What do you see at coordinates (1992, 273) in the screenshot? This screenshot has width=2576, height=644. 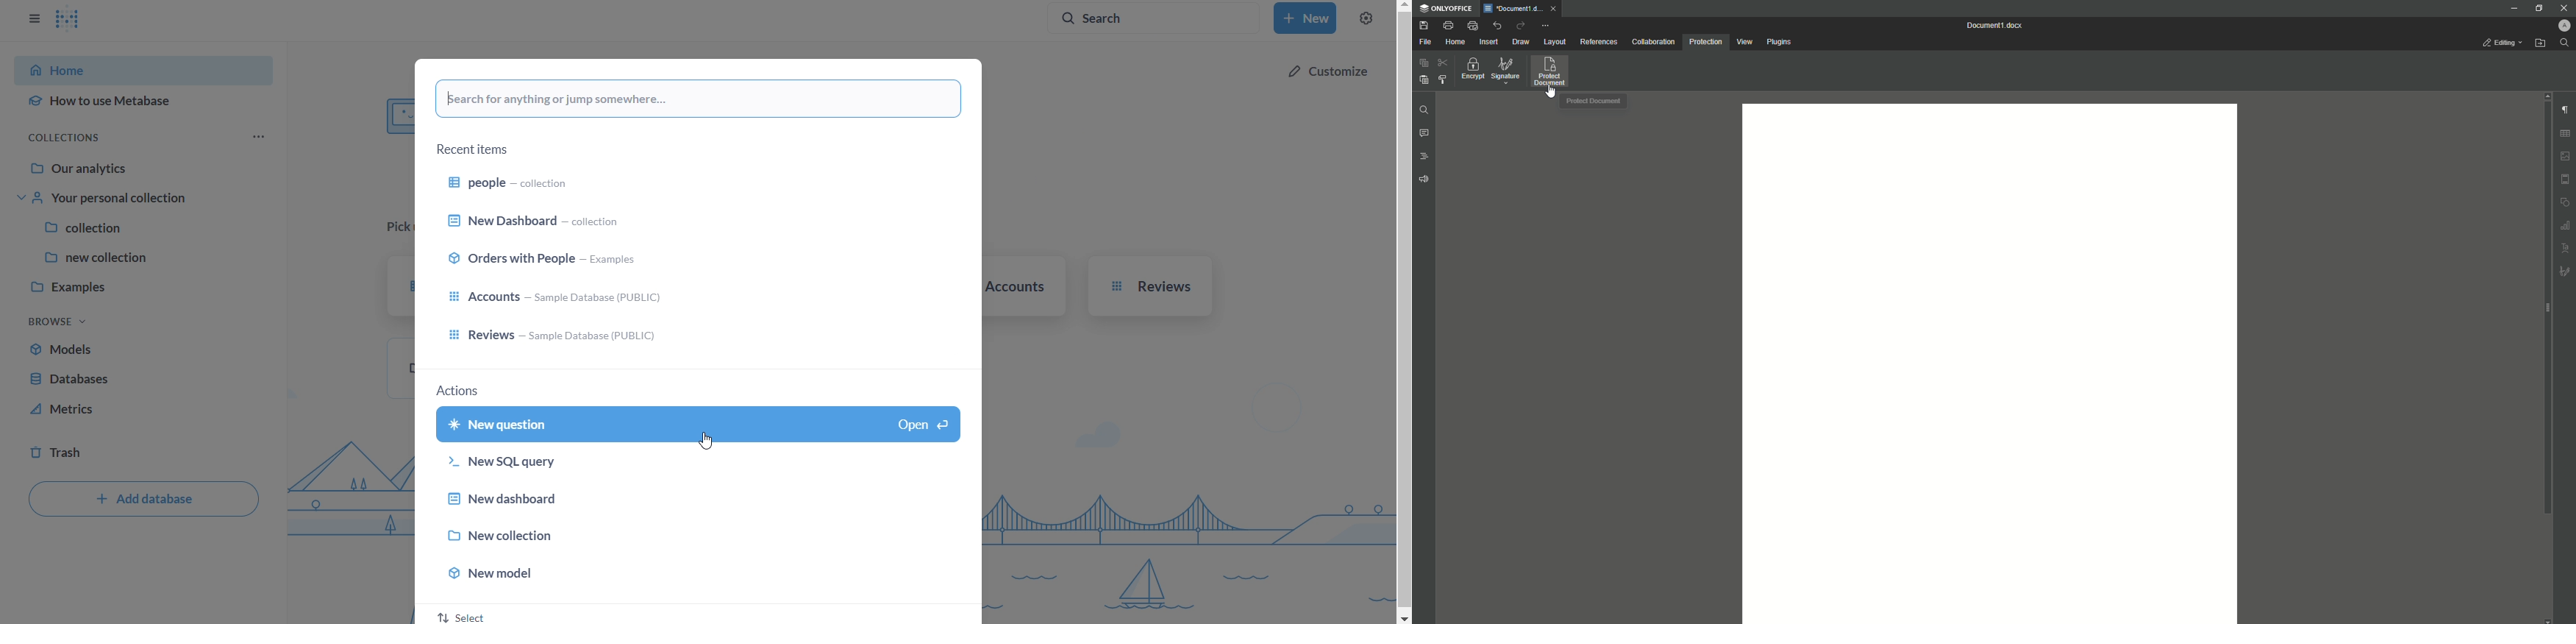 I see `editor area` at bounding box center [1992, 273].